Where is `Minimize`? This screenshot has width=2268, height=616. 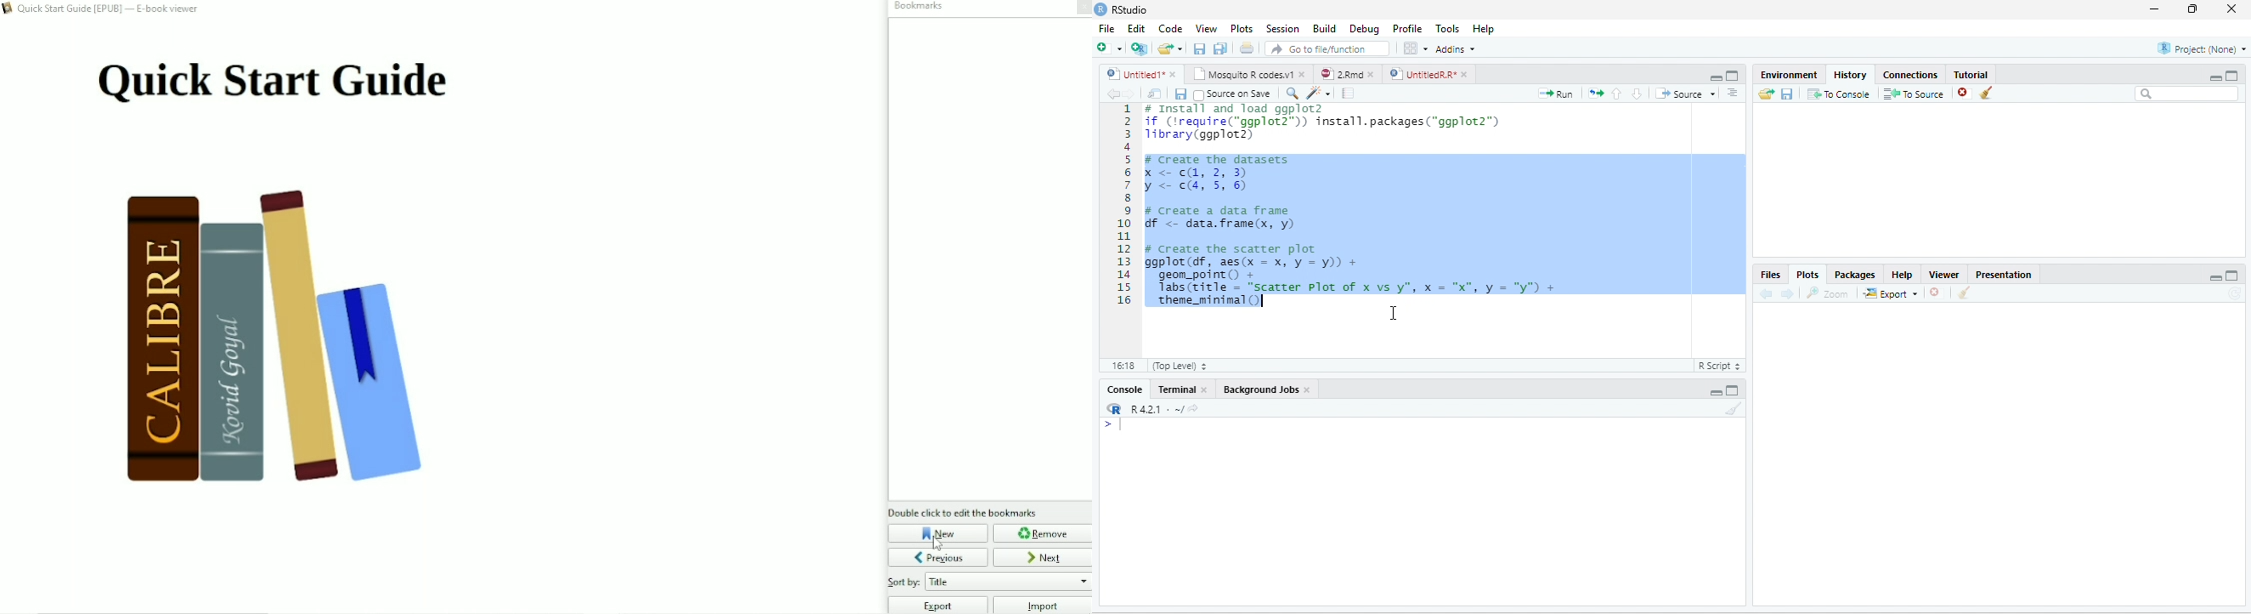
Minimize is located at coordinates (1715, 77).